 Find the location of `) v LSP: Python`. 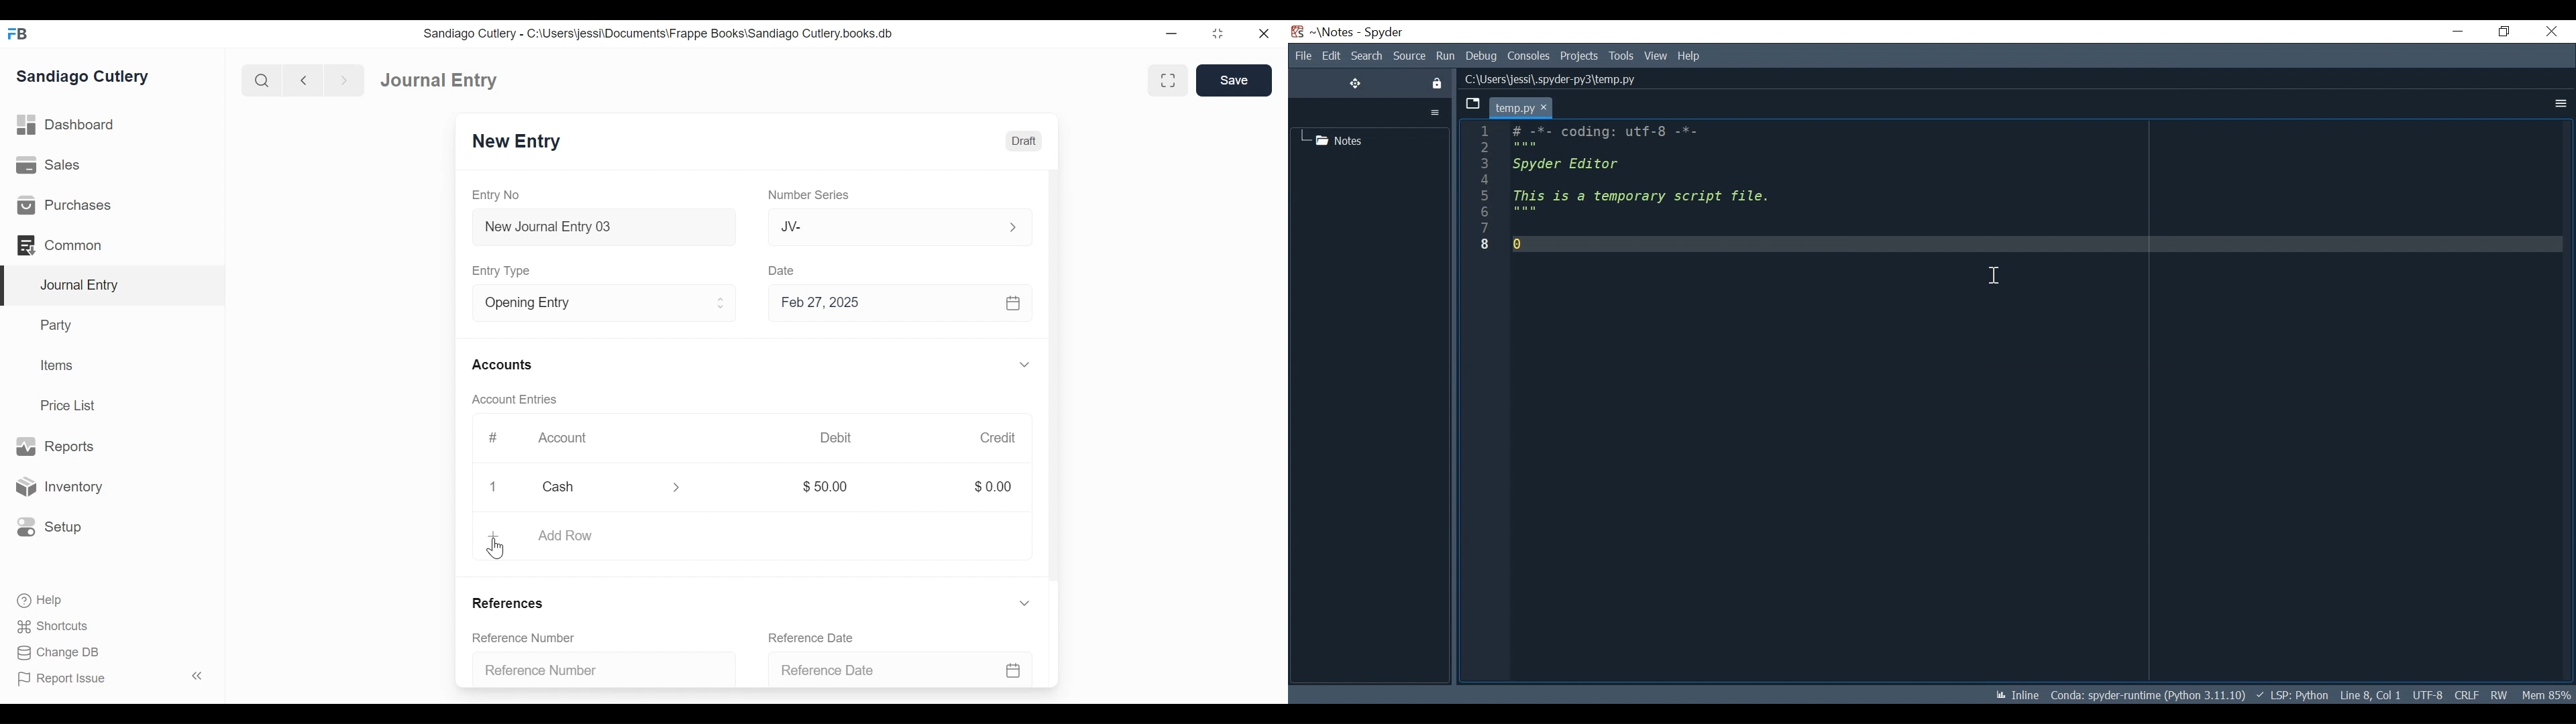

) v LSP: Python is located at coordinates (2293, 695).